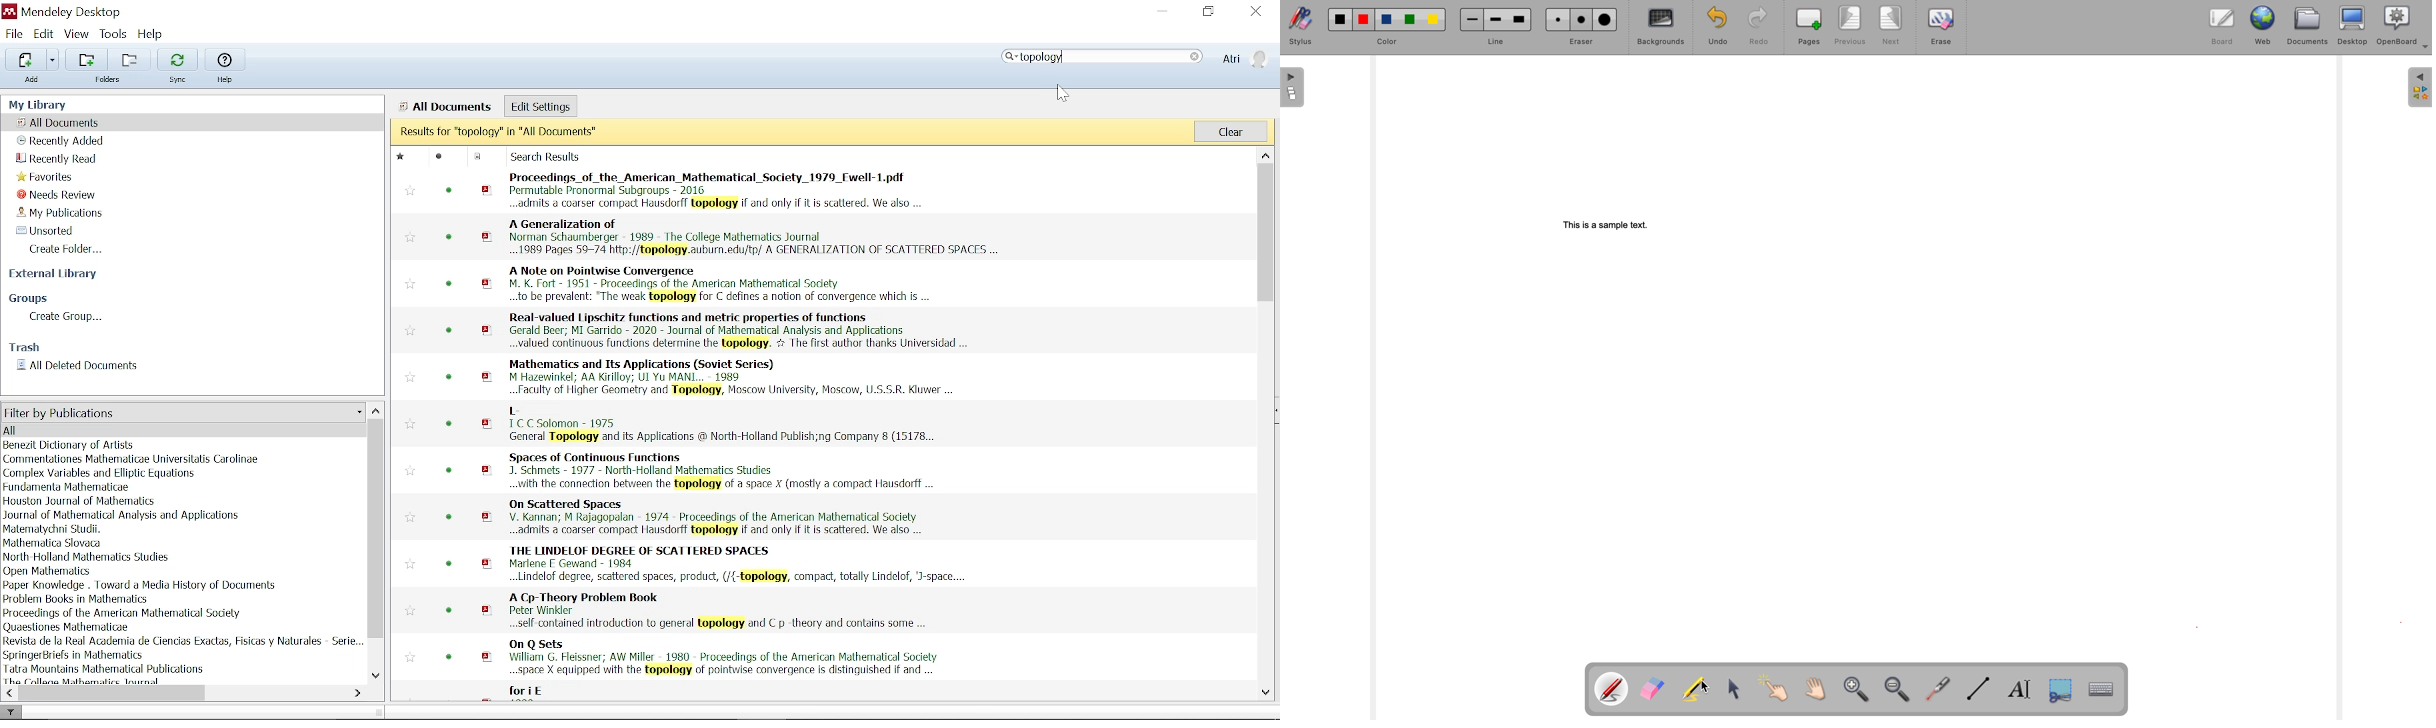 The height and width of the screenshot is (728, 2436). What do you see at coordinates (412, 517) in the screenshot?
I see `favourite` at bounding box center [412, 517].